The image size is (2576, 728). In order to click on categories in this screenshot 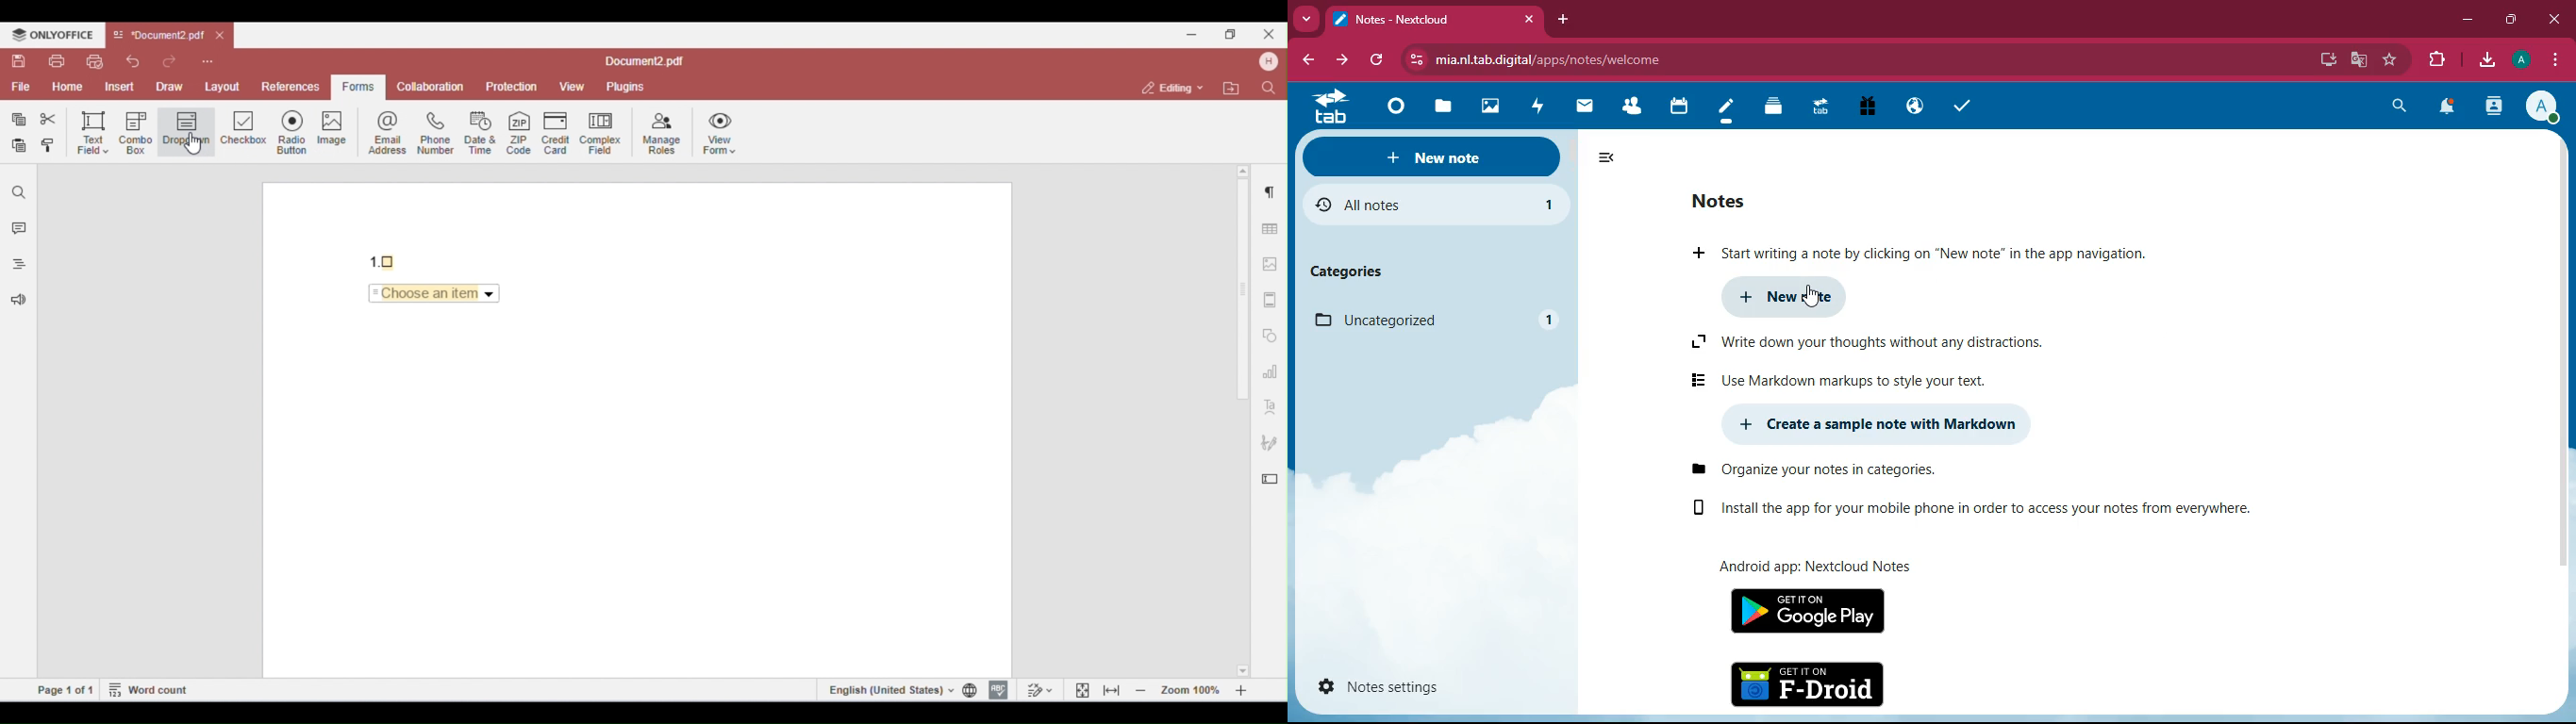, I will do `click(1346, 271)`.